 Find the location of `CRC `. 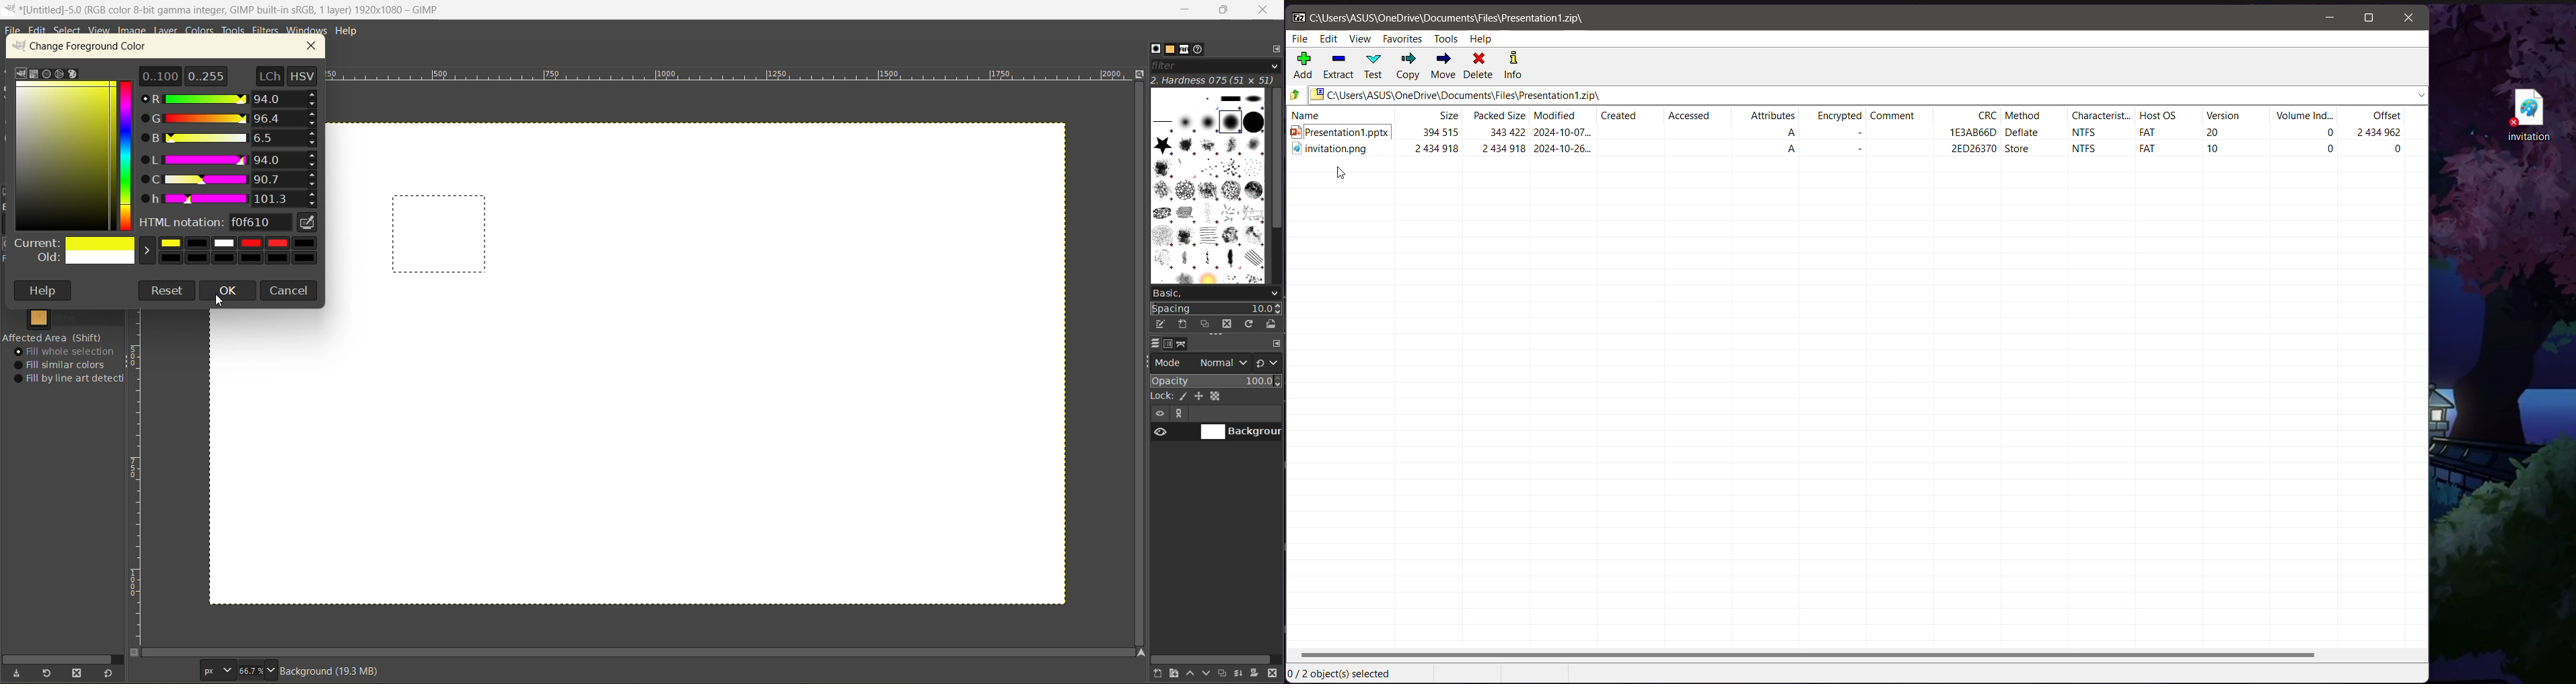

CRC  is located at coordinates (1968, 115).